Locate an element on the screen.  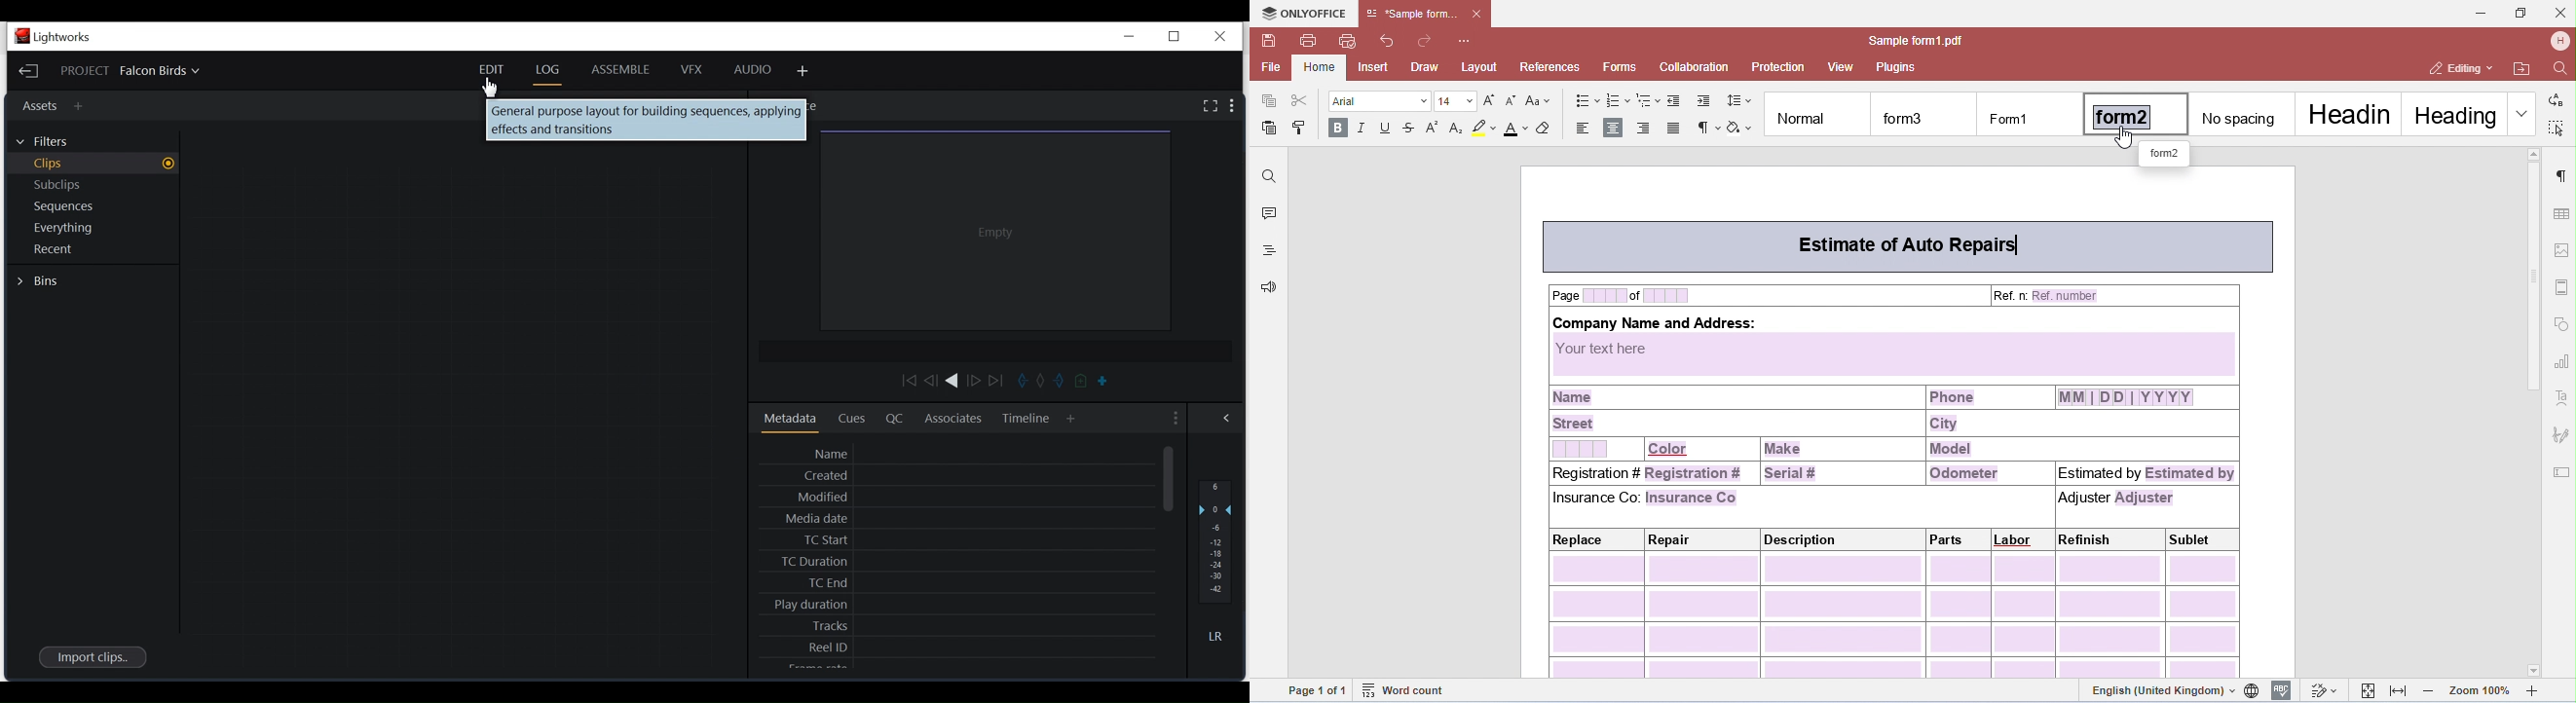
Add Panel is located at coordinates (804, 72).